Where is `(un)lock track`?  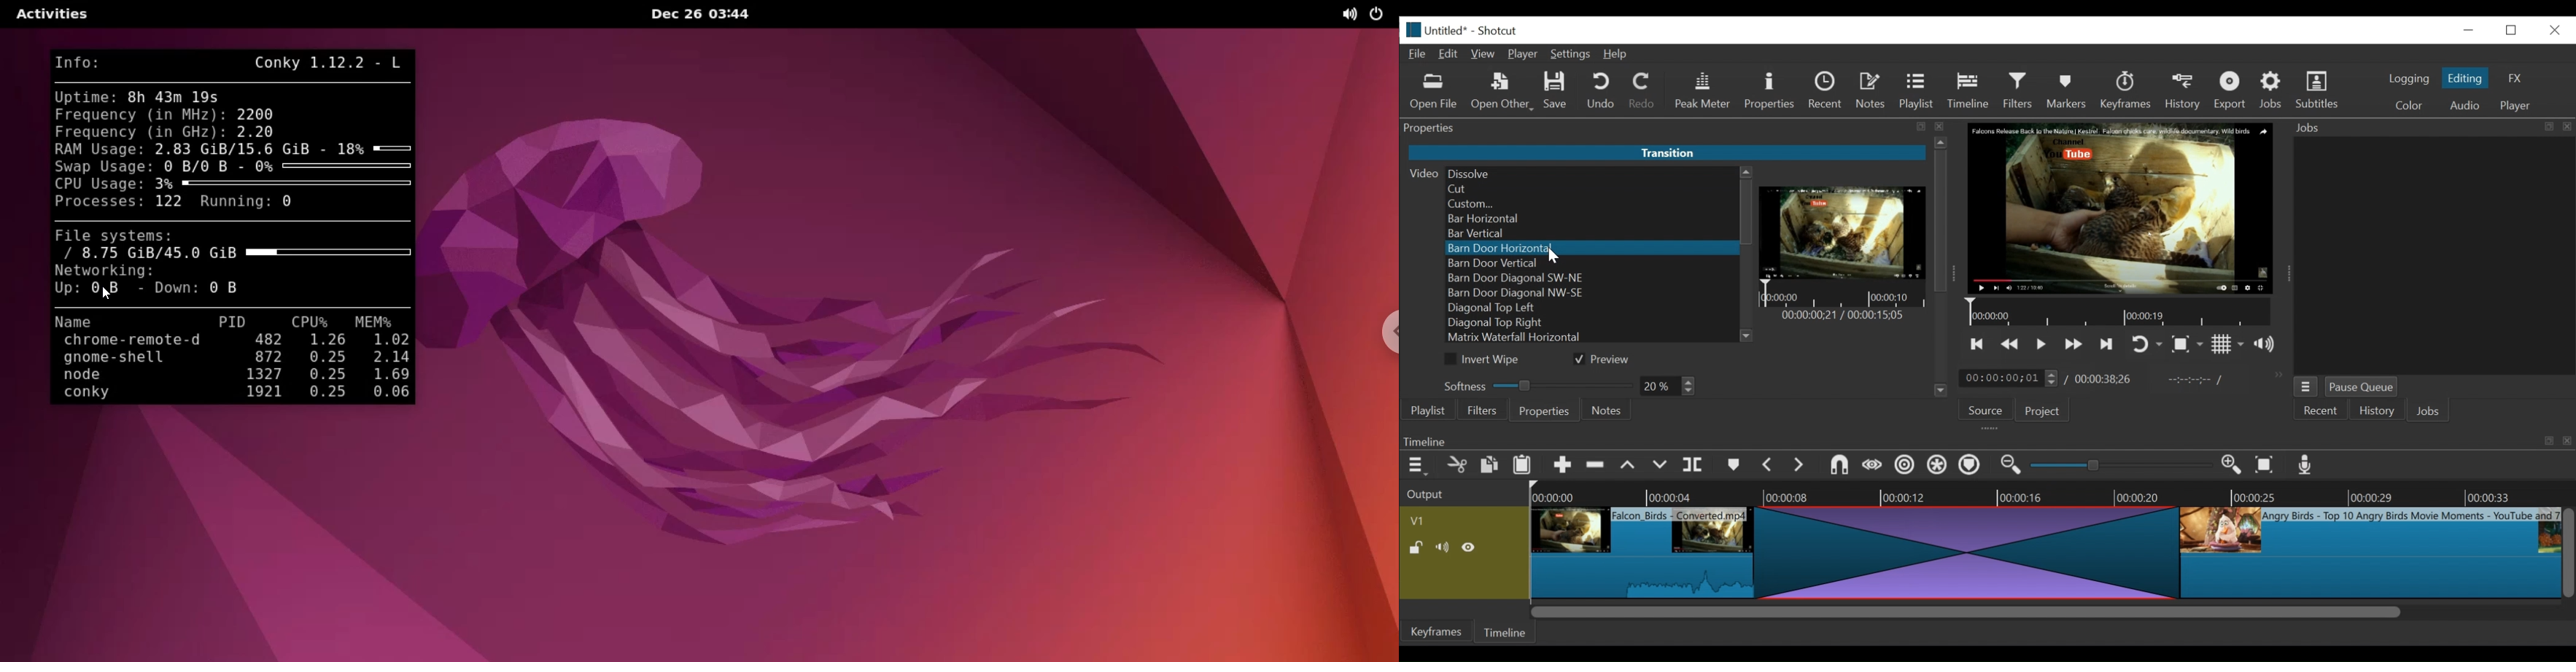 (un)lock track is located at coordinates (1416, 547).